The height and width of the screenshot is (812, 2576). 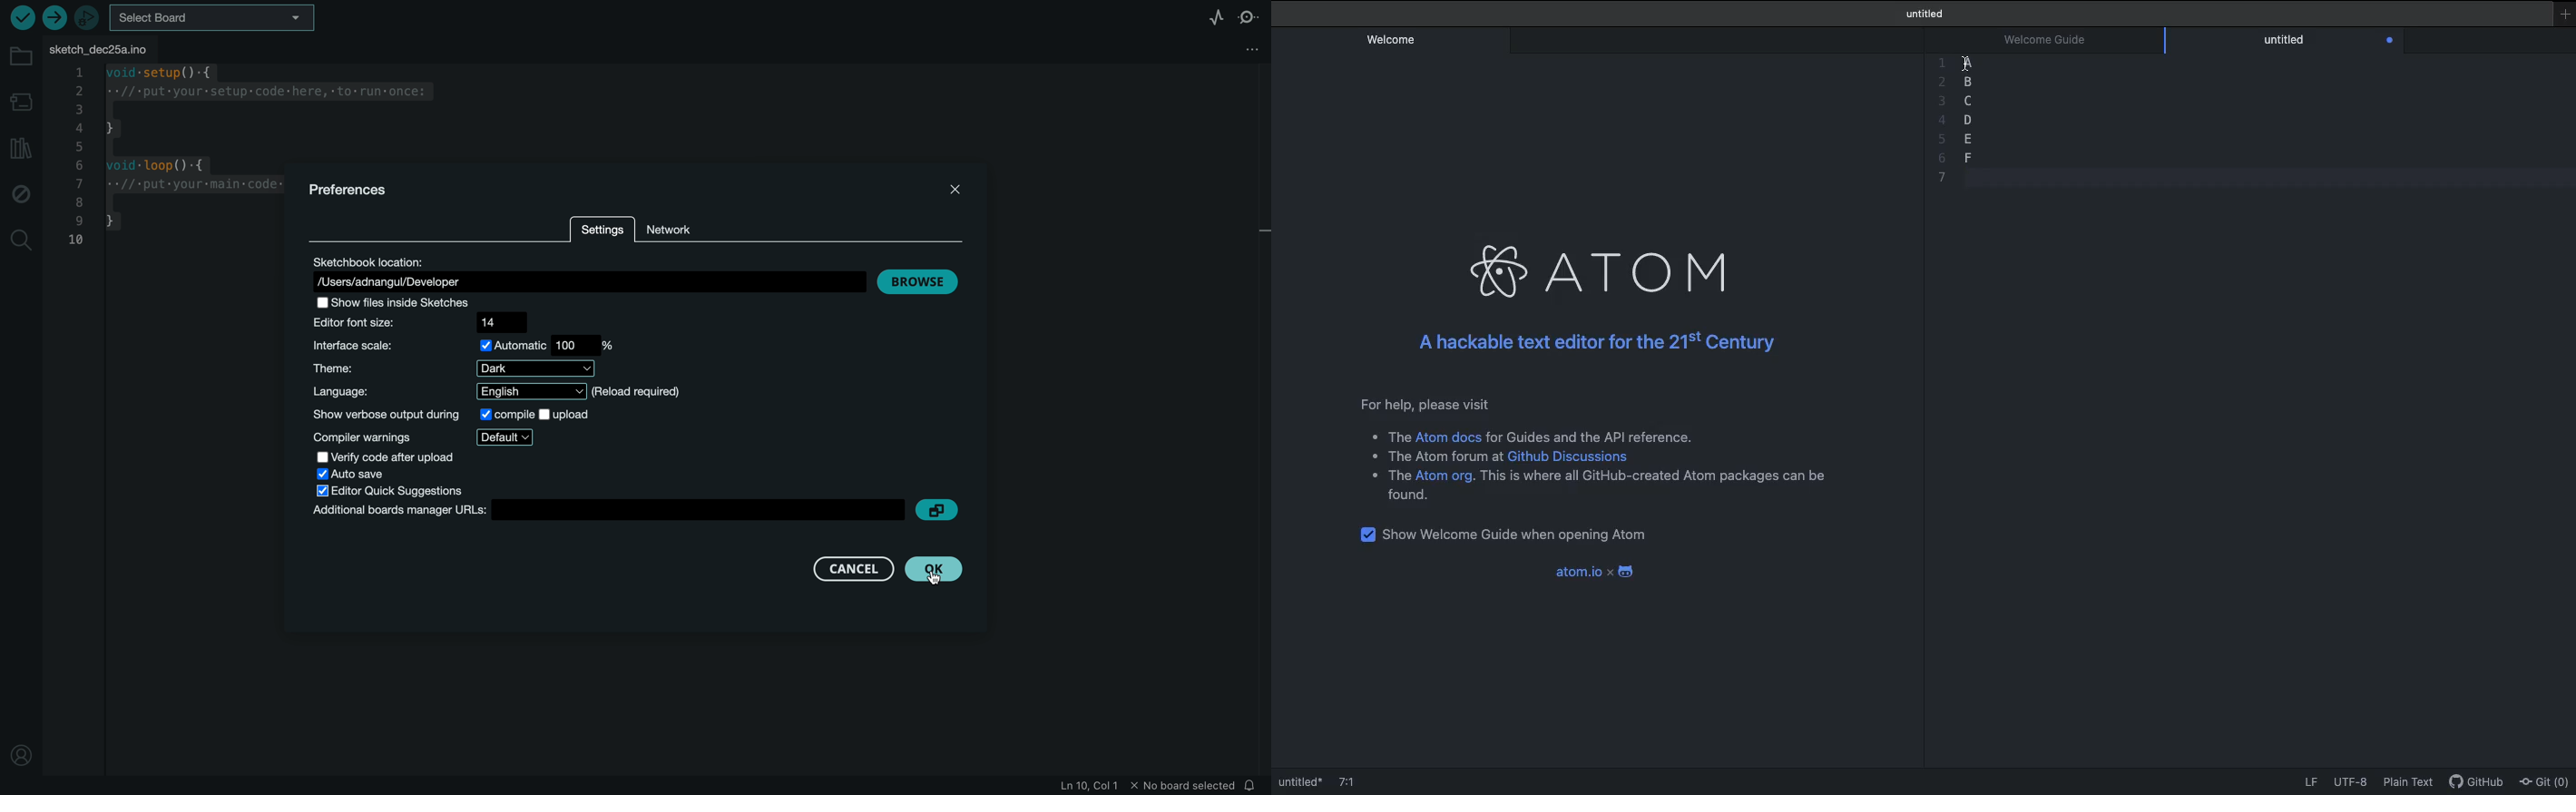 What do you see at coordinates (2390, 41) in the screenshot?
I see `Close` at bounding box center [2390, 41].